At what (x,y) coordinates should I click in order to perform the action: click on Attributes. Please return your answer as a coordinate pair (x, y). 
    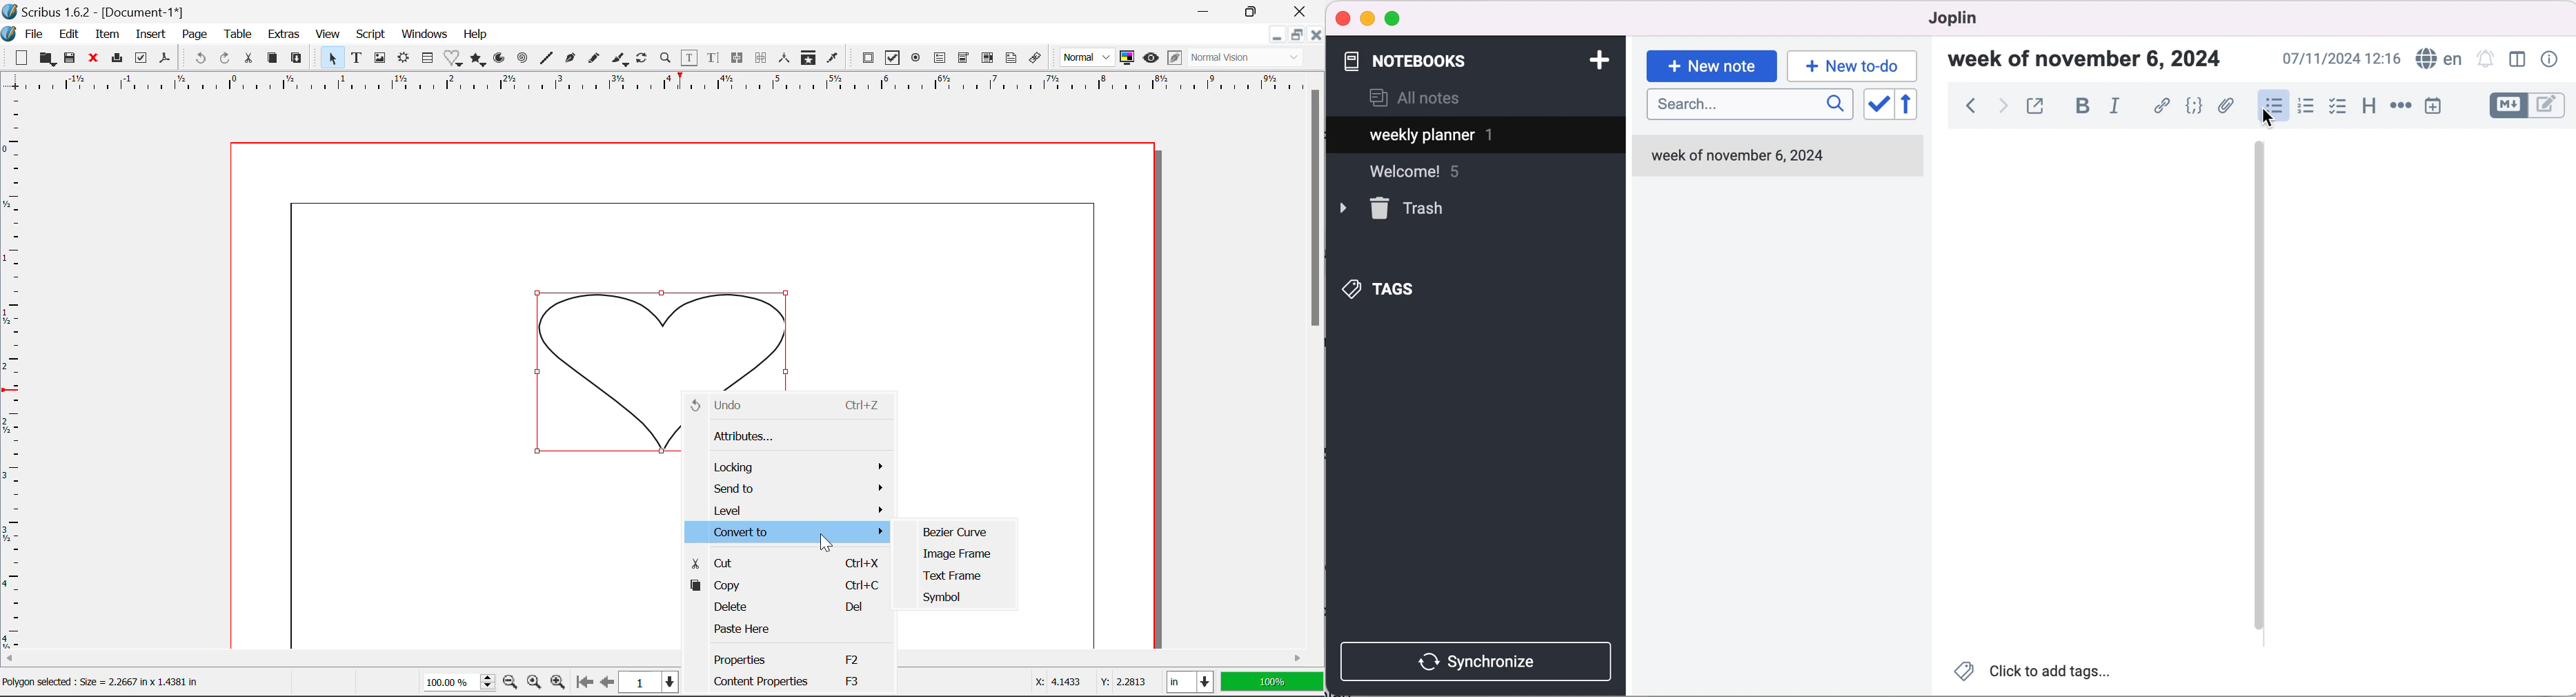
    Looking at the image, I should click on (786, 437).